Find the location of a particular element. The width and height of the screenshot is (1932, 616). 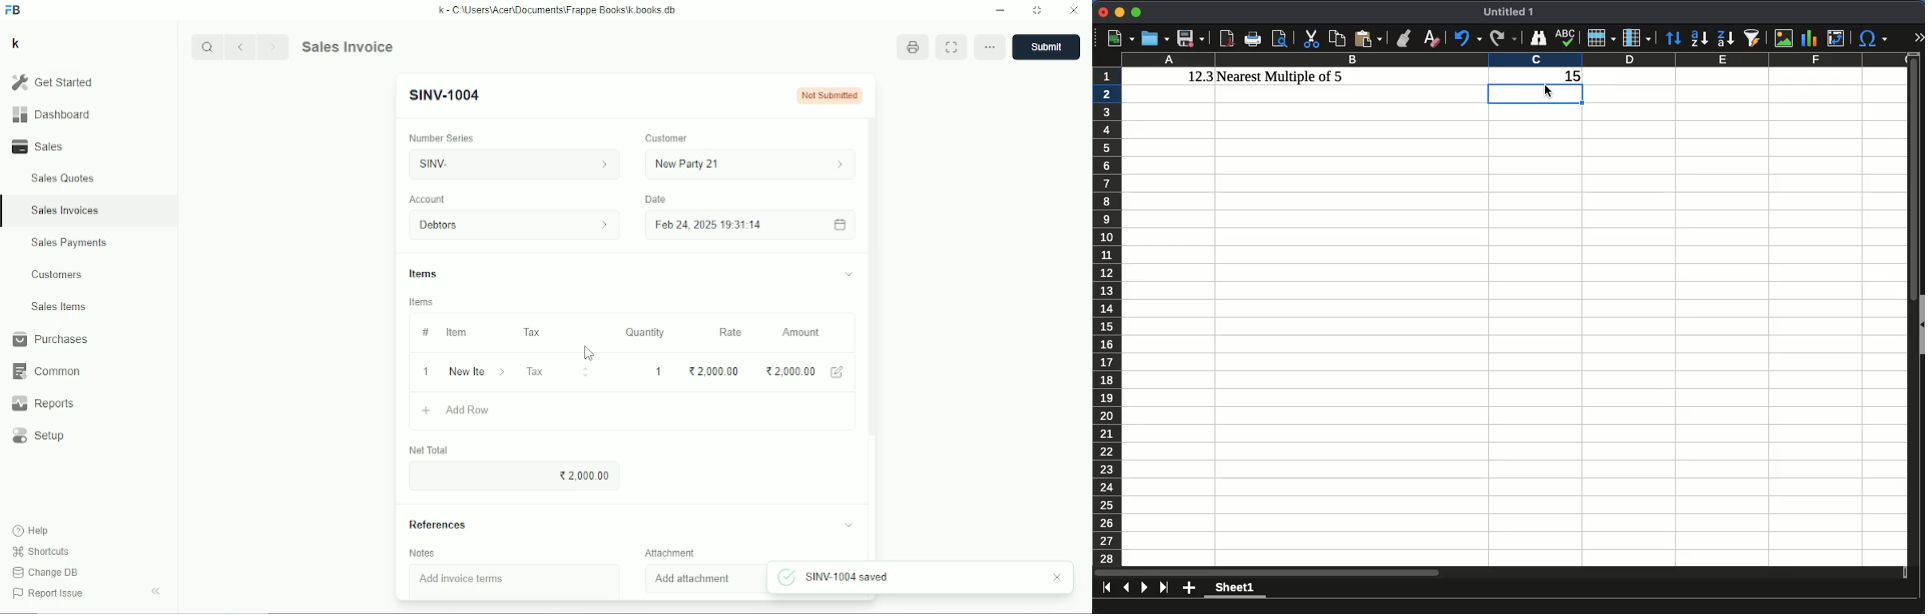

Delete is located at coordinates (991, 46).